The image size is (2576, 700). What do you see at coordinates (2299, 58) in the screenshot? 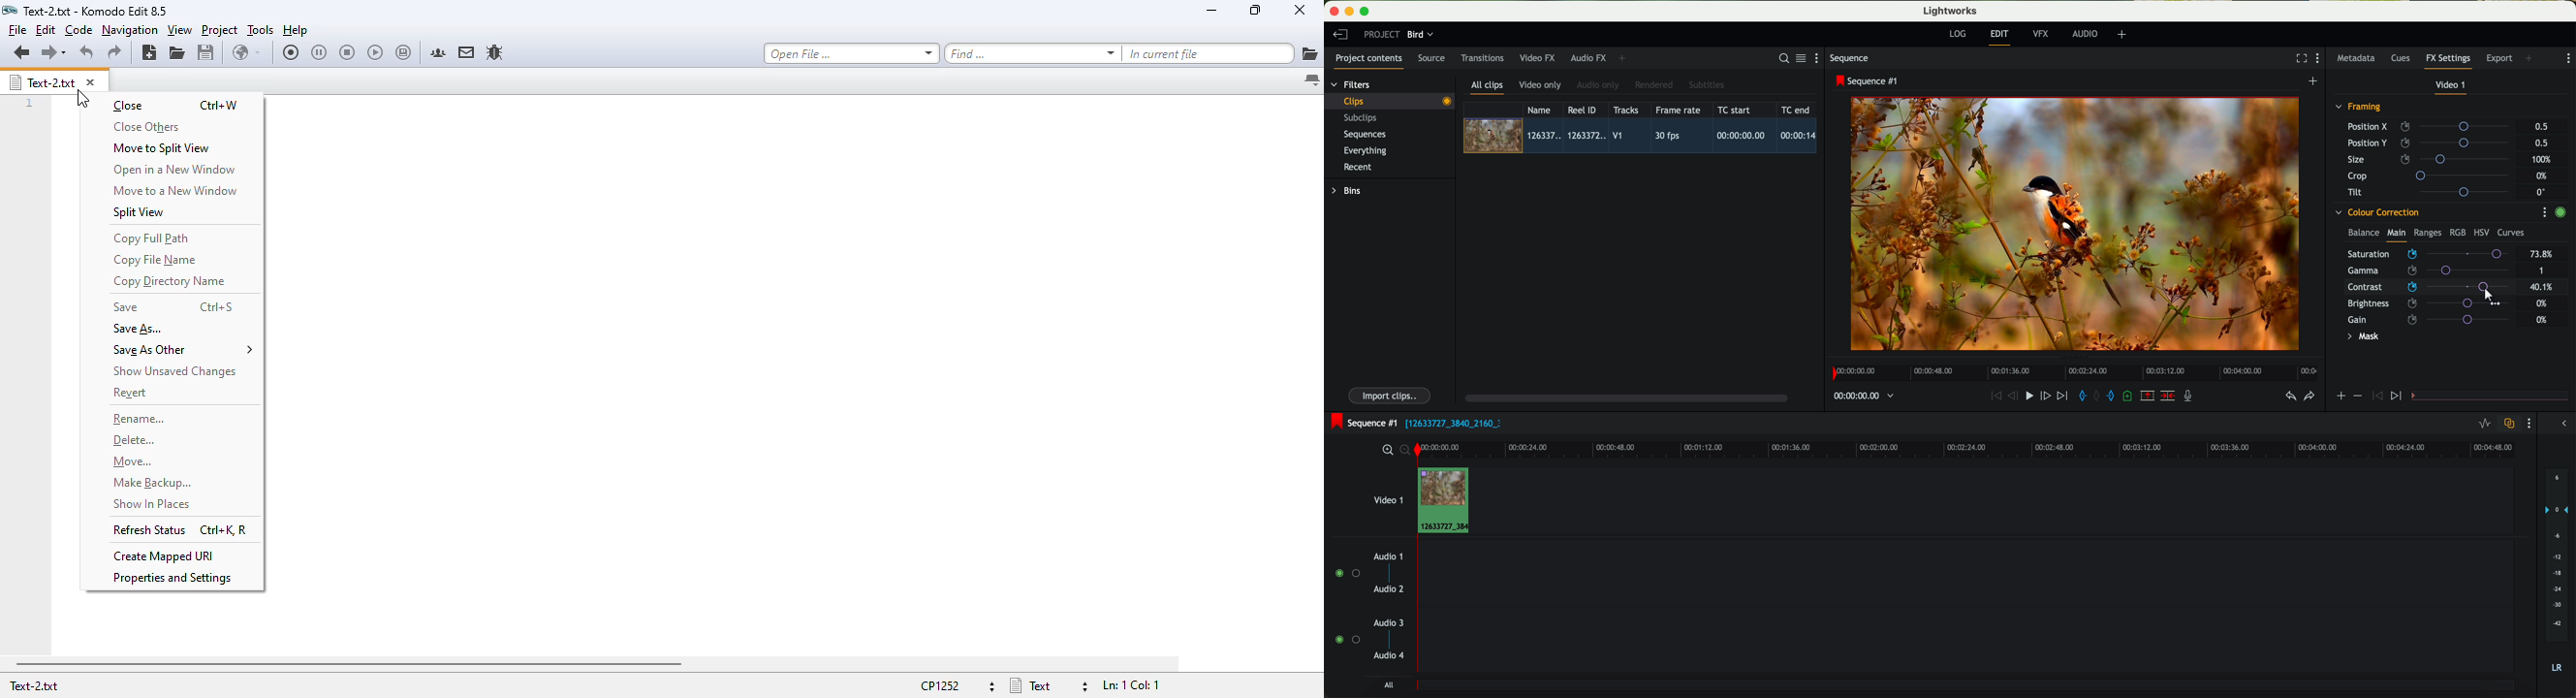
I see `fullscreen` at bounding box center [2299, 58].